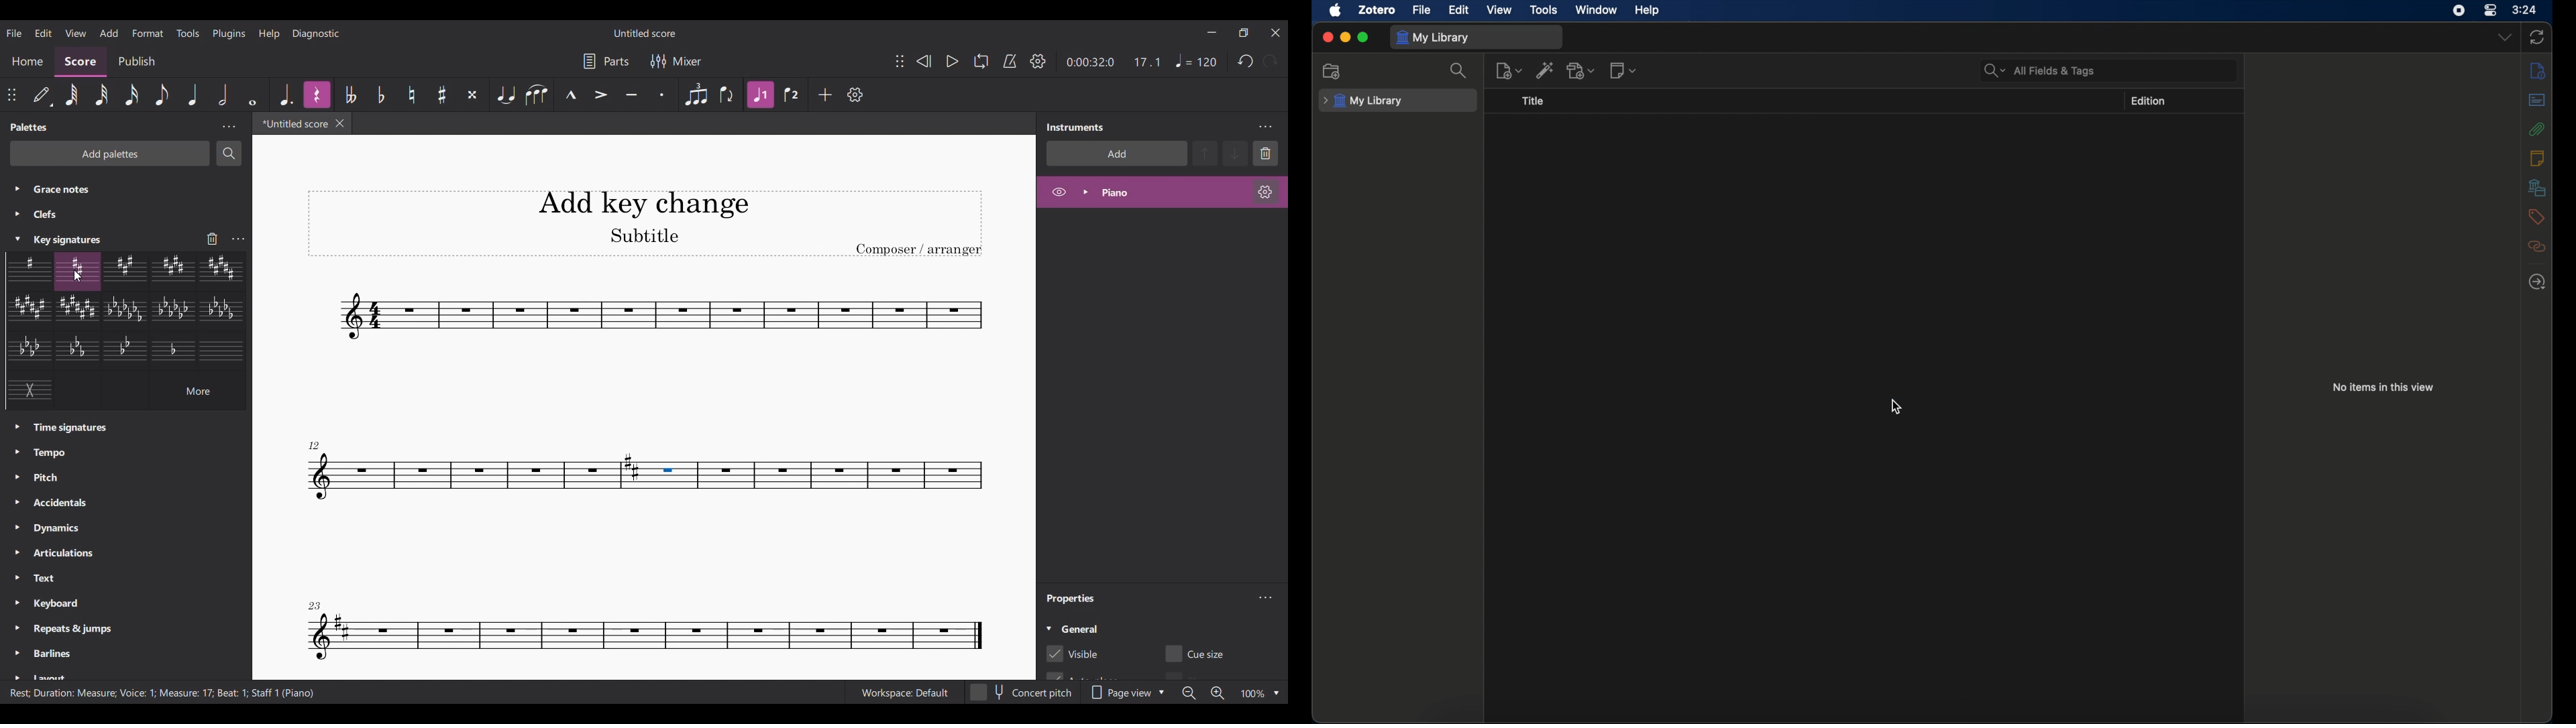 Image resolution: width=2576 pixels, height=728 pixels. I want to click on Staccato, so click(663, 95).